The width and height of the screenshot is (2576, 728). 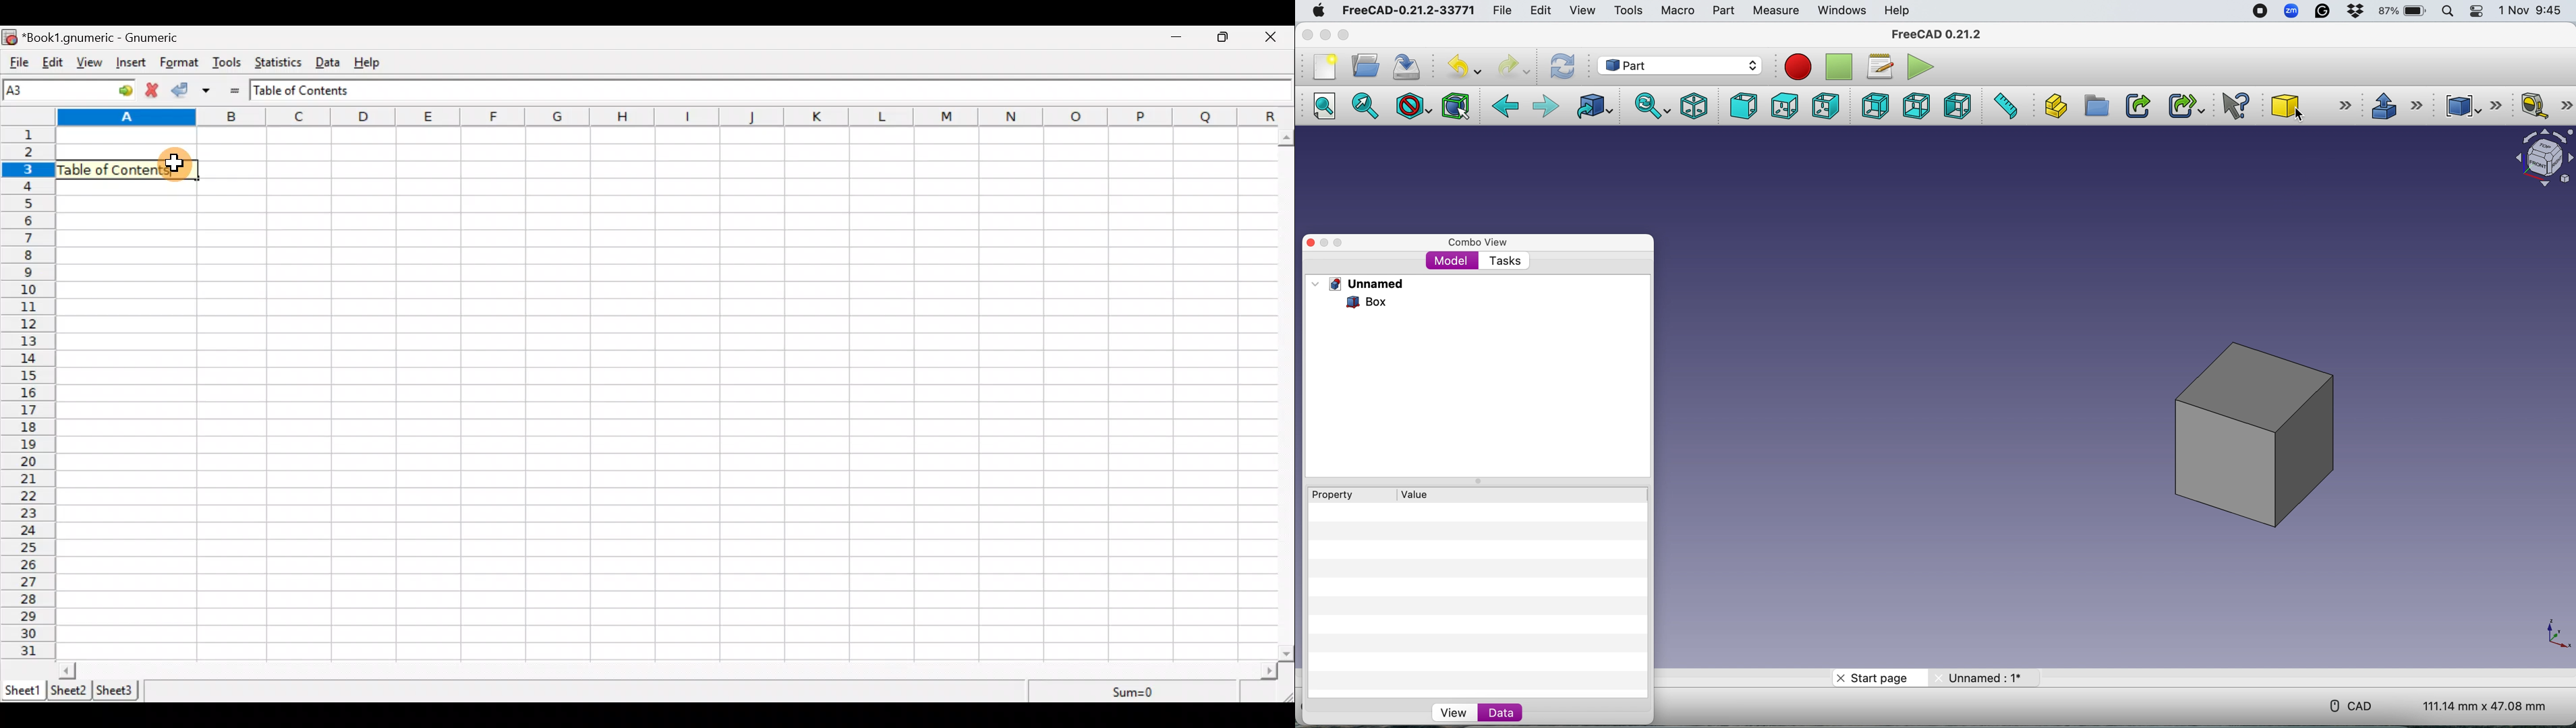 What do you see at coordinates (1506, 107) in the screenshot?
I see `Backward` at bounding box center [1506, 107].